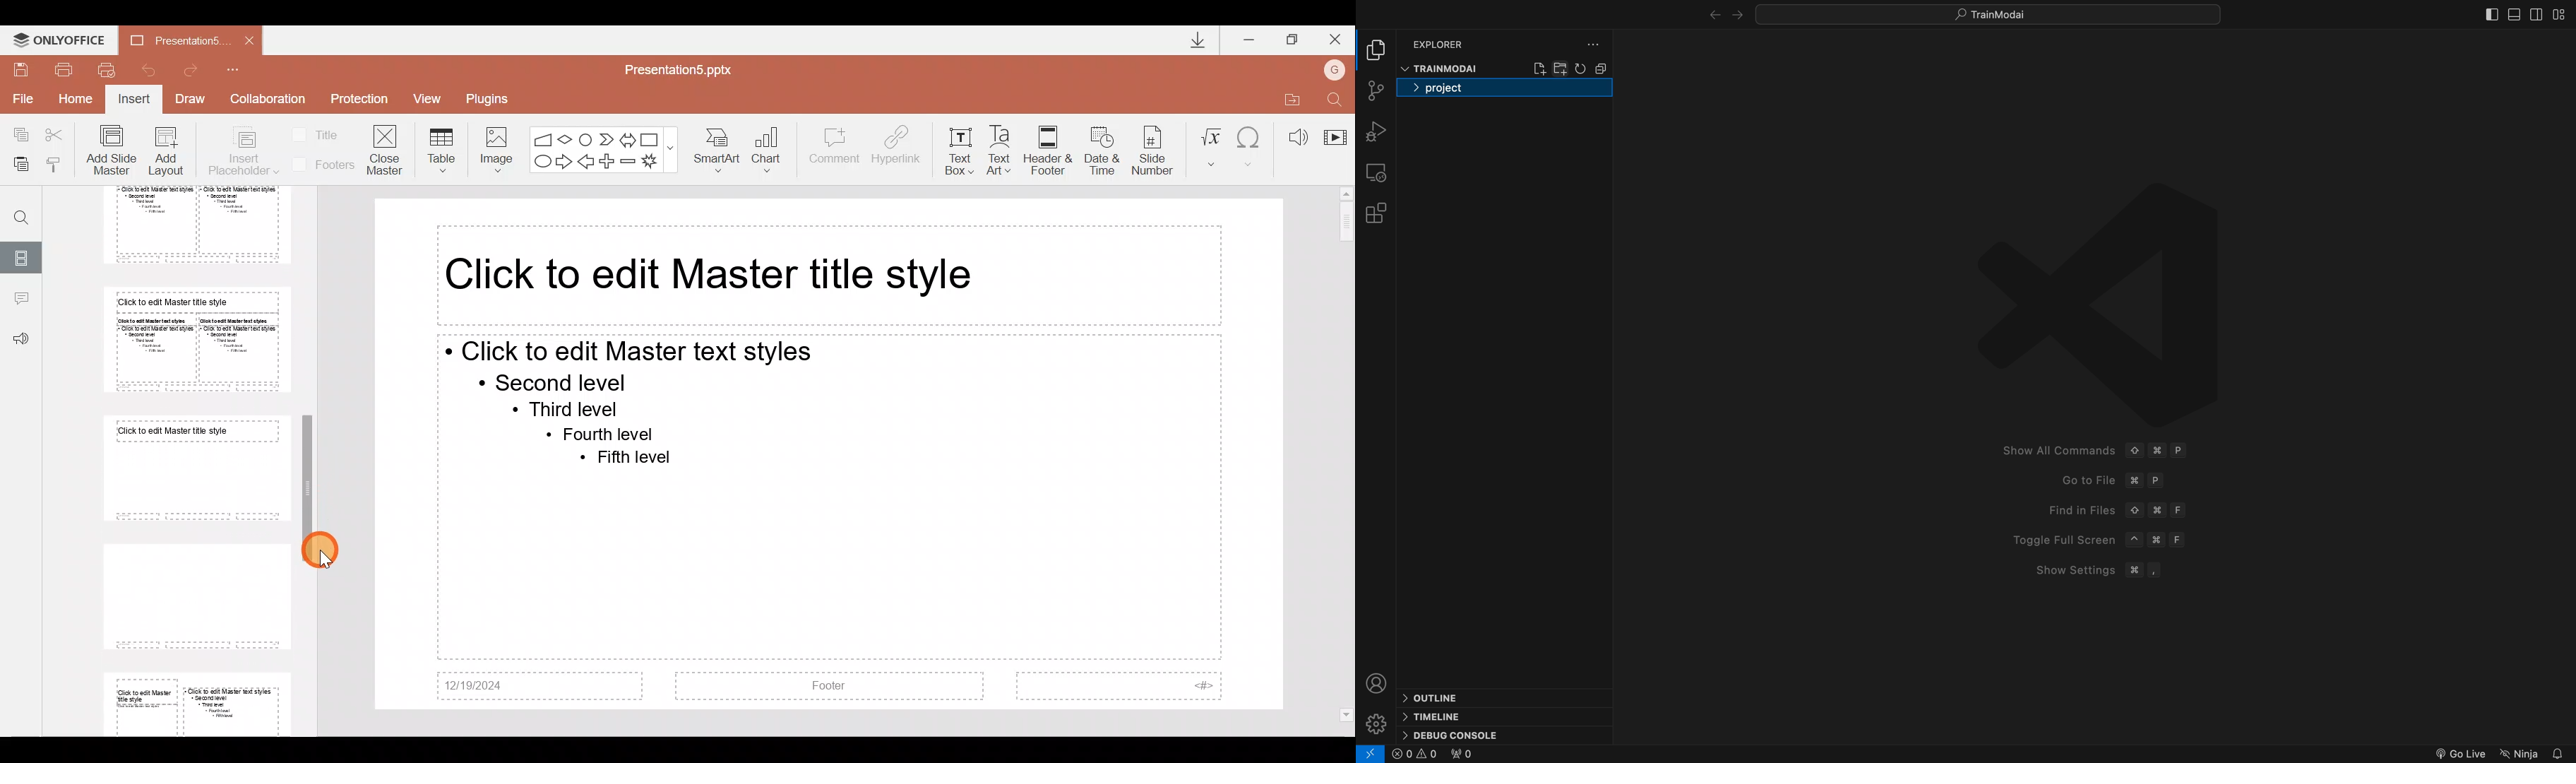  Describe the element at coordinates (148, 69) in the screenshot. I see `Undo` at that location.